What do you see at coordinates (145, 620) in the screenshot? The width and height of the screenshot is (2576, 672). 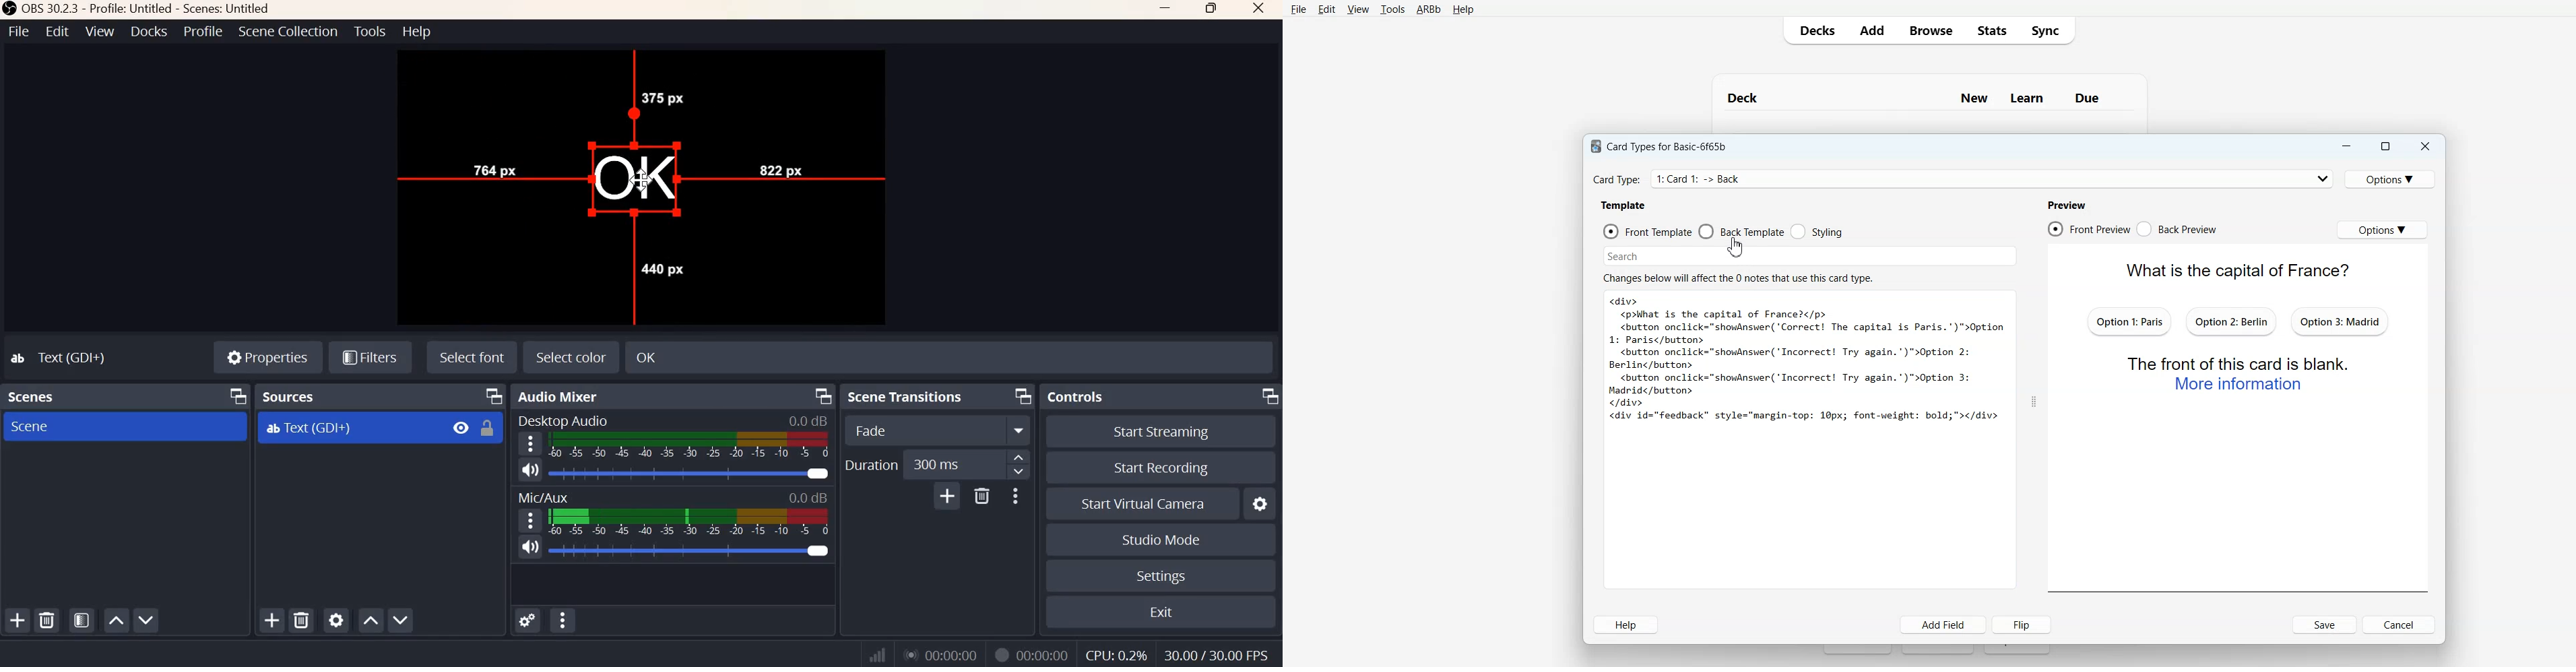 I see `Move scene down` at bounding box center [145, 620].